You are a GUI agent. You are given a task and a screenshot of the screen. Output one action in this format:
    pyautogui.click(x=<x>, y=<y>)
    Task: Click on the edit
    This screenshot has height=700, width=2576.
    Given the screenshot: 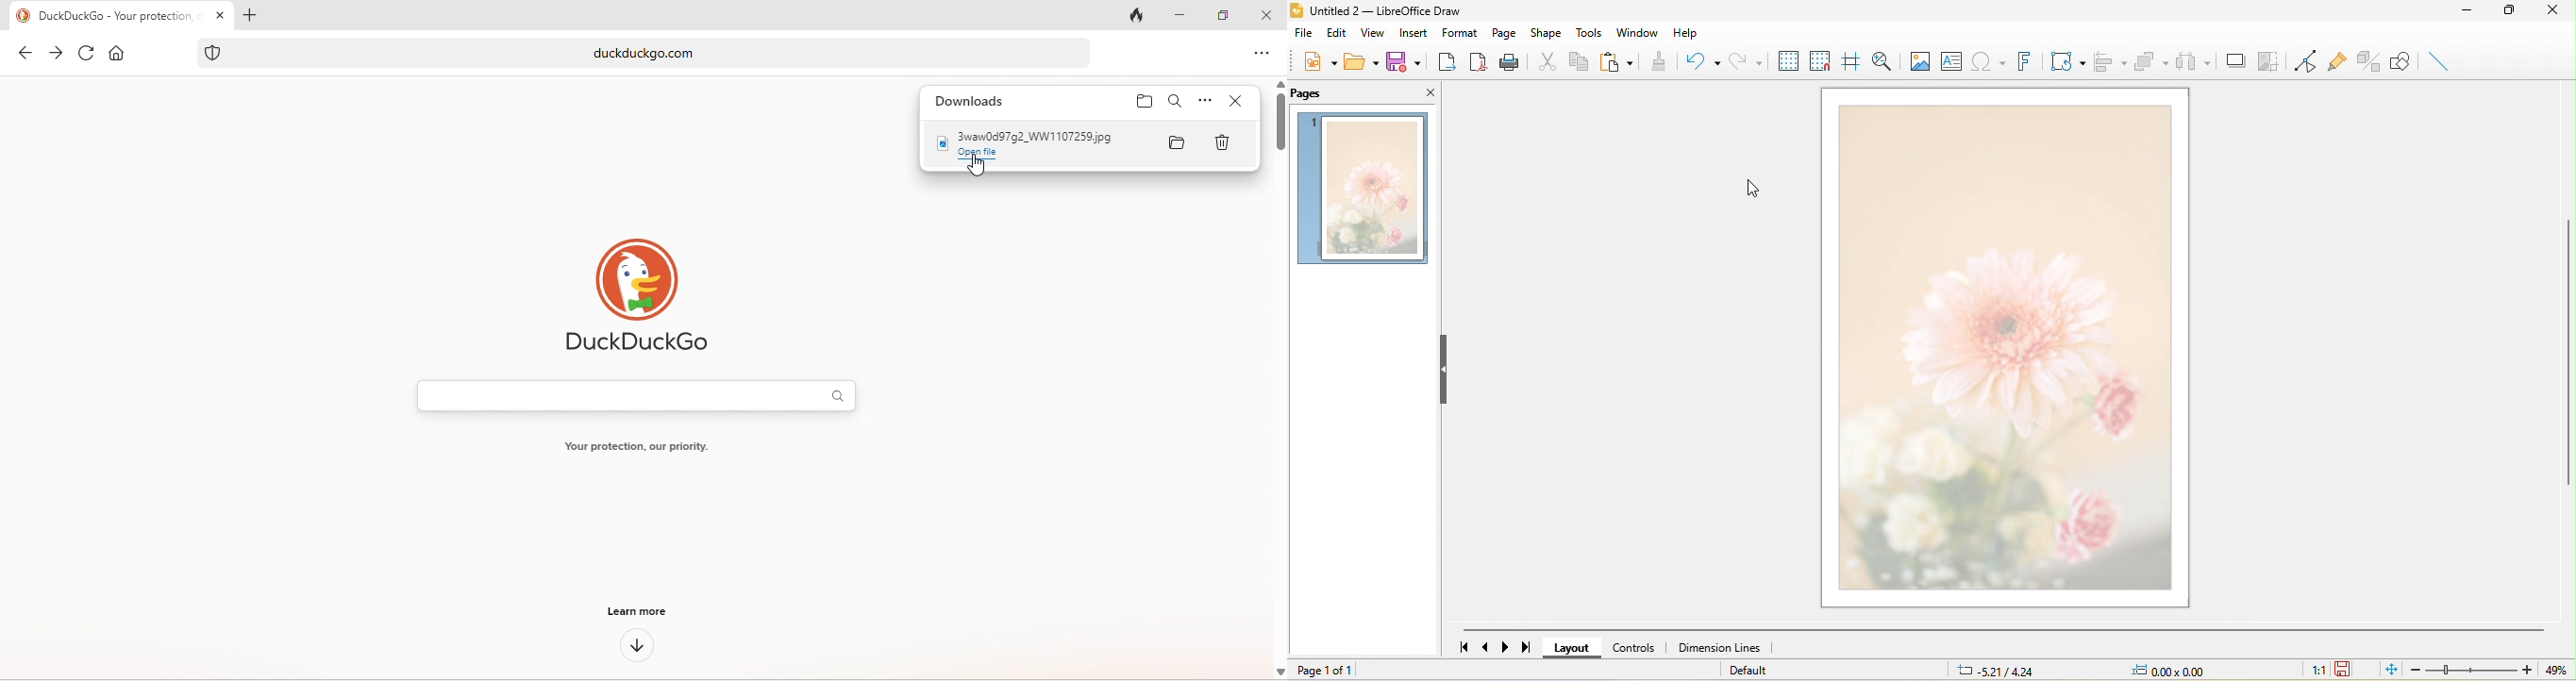 What is the action you would take?
    pyautogui.click(x=1339, y=32)
    